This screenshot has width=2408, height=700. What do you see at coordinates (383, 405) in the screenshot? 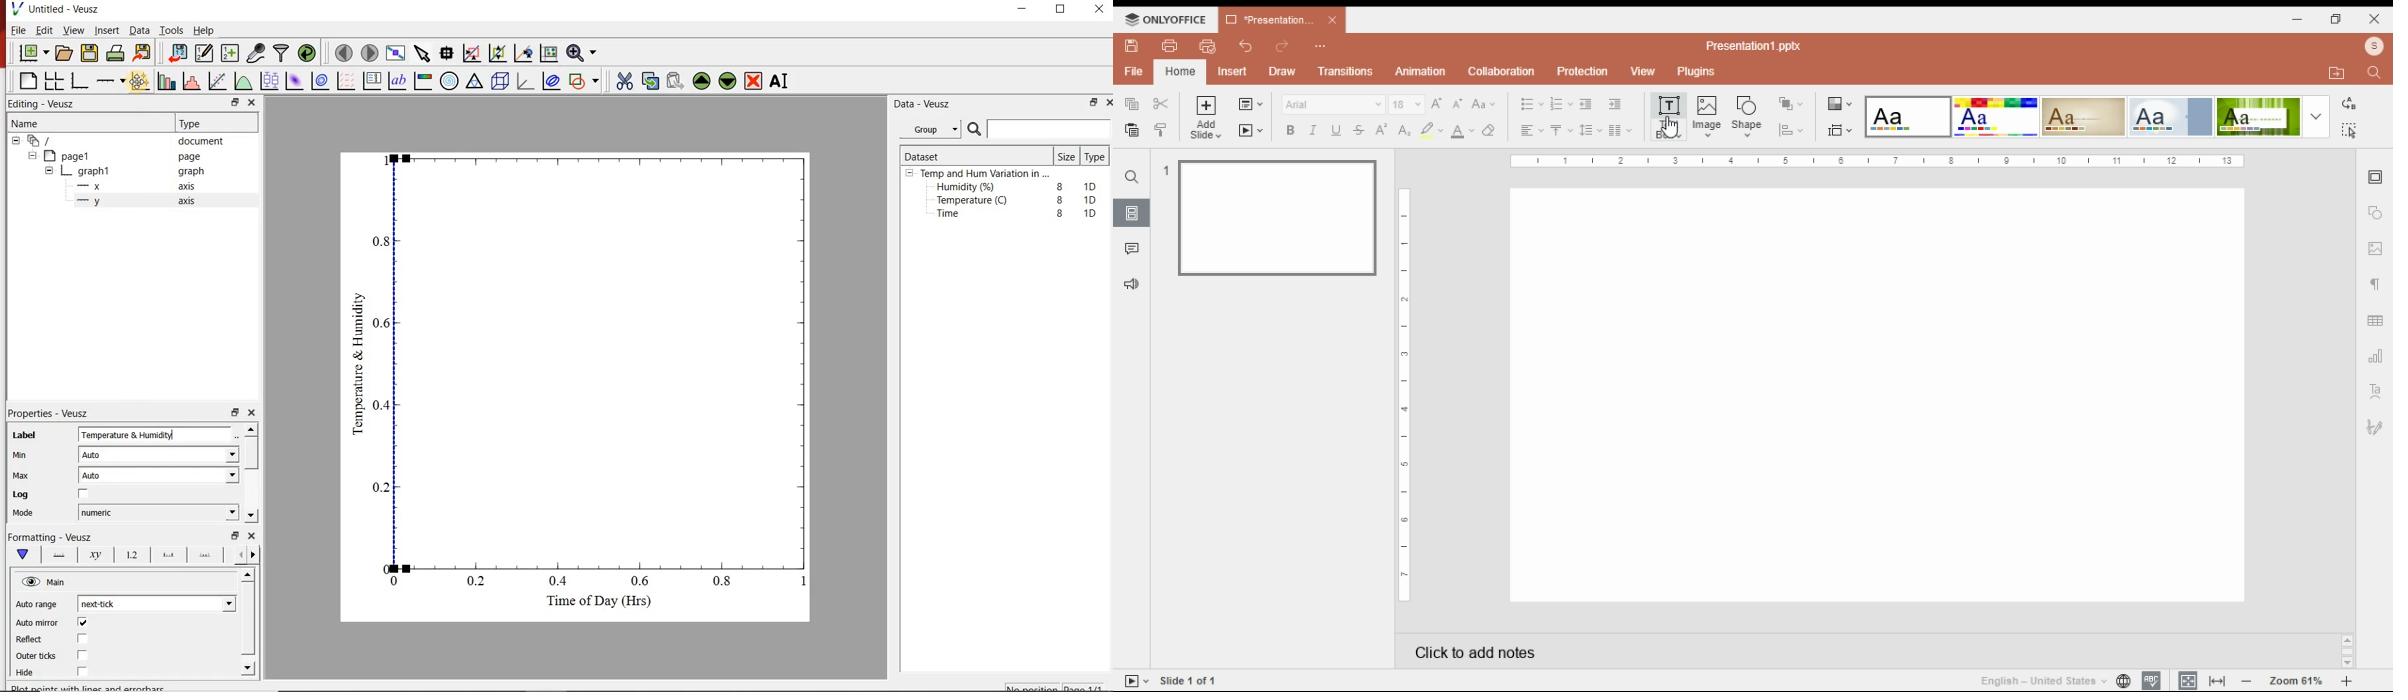
I see `0.4` at bounding box center [383, 405].